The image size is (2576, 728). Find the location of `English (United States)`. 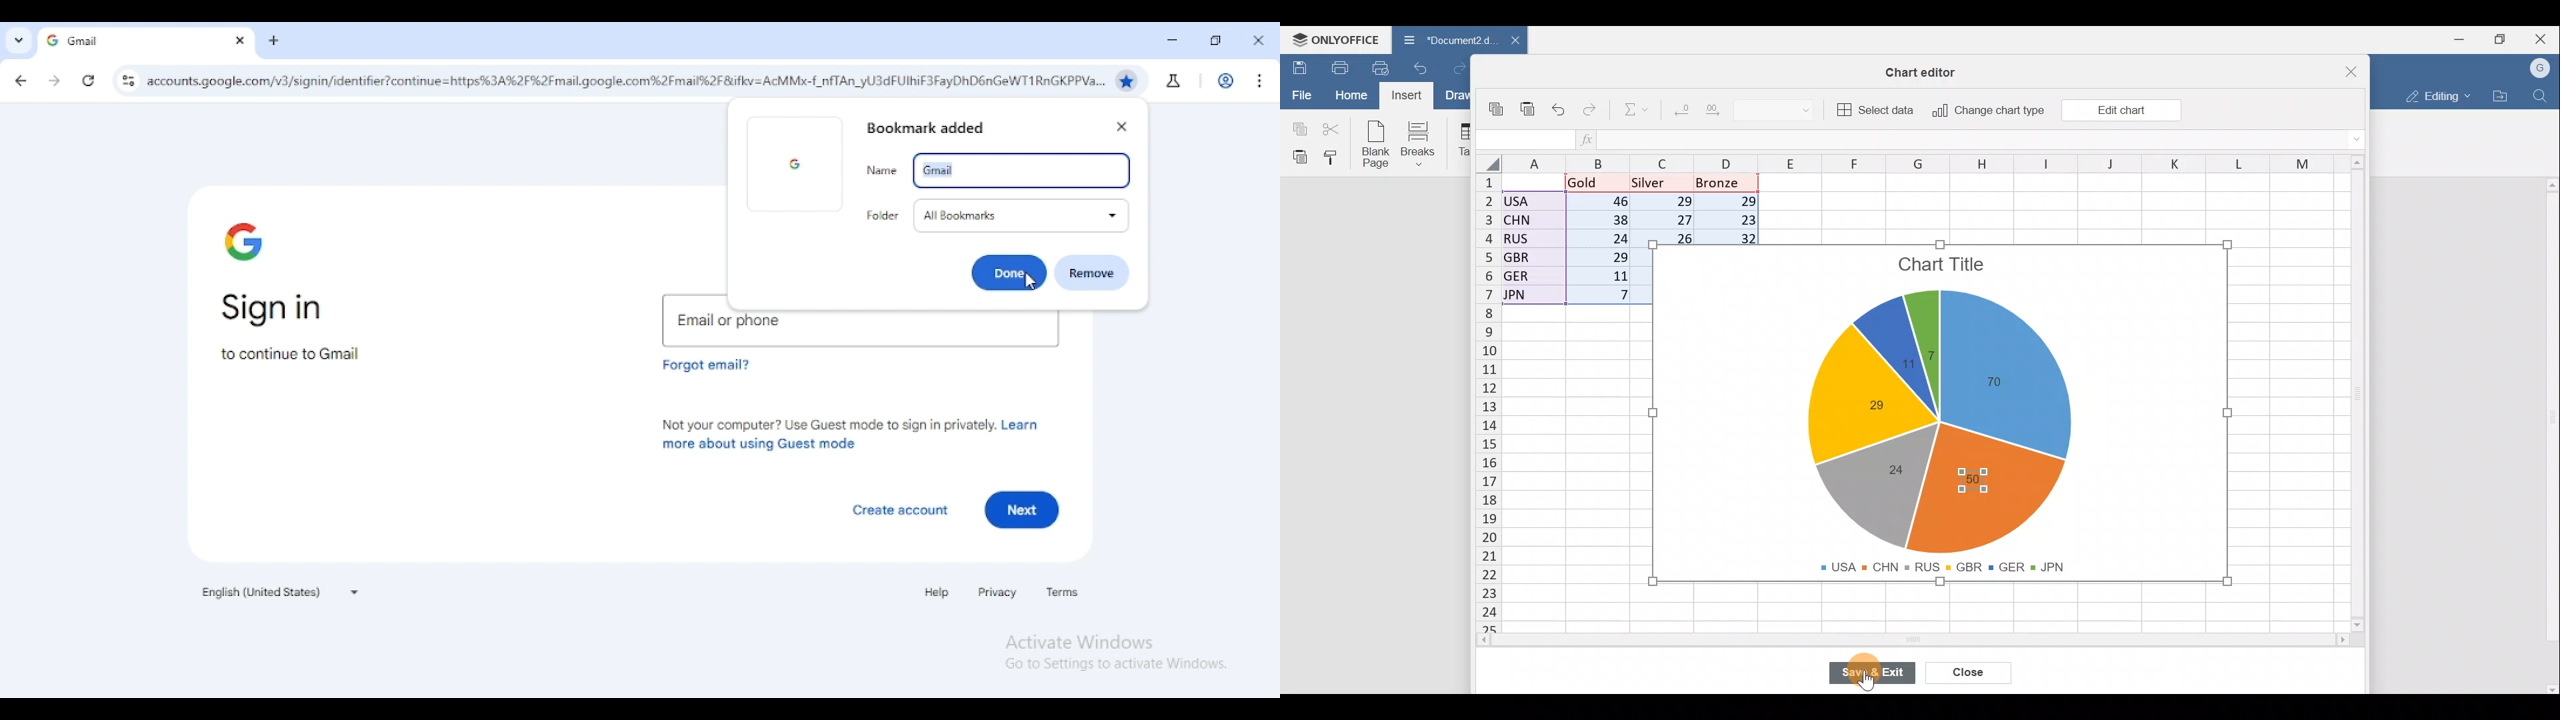

English (United States) is located at coordinates (279, 591).